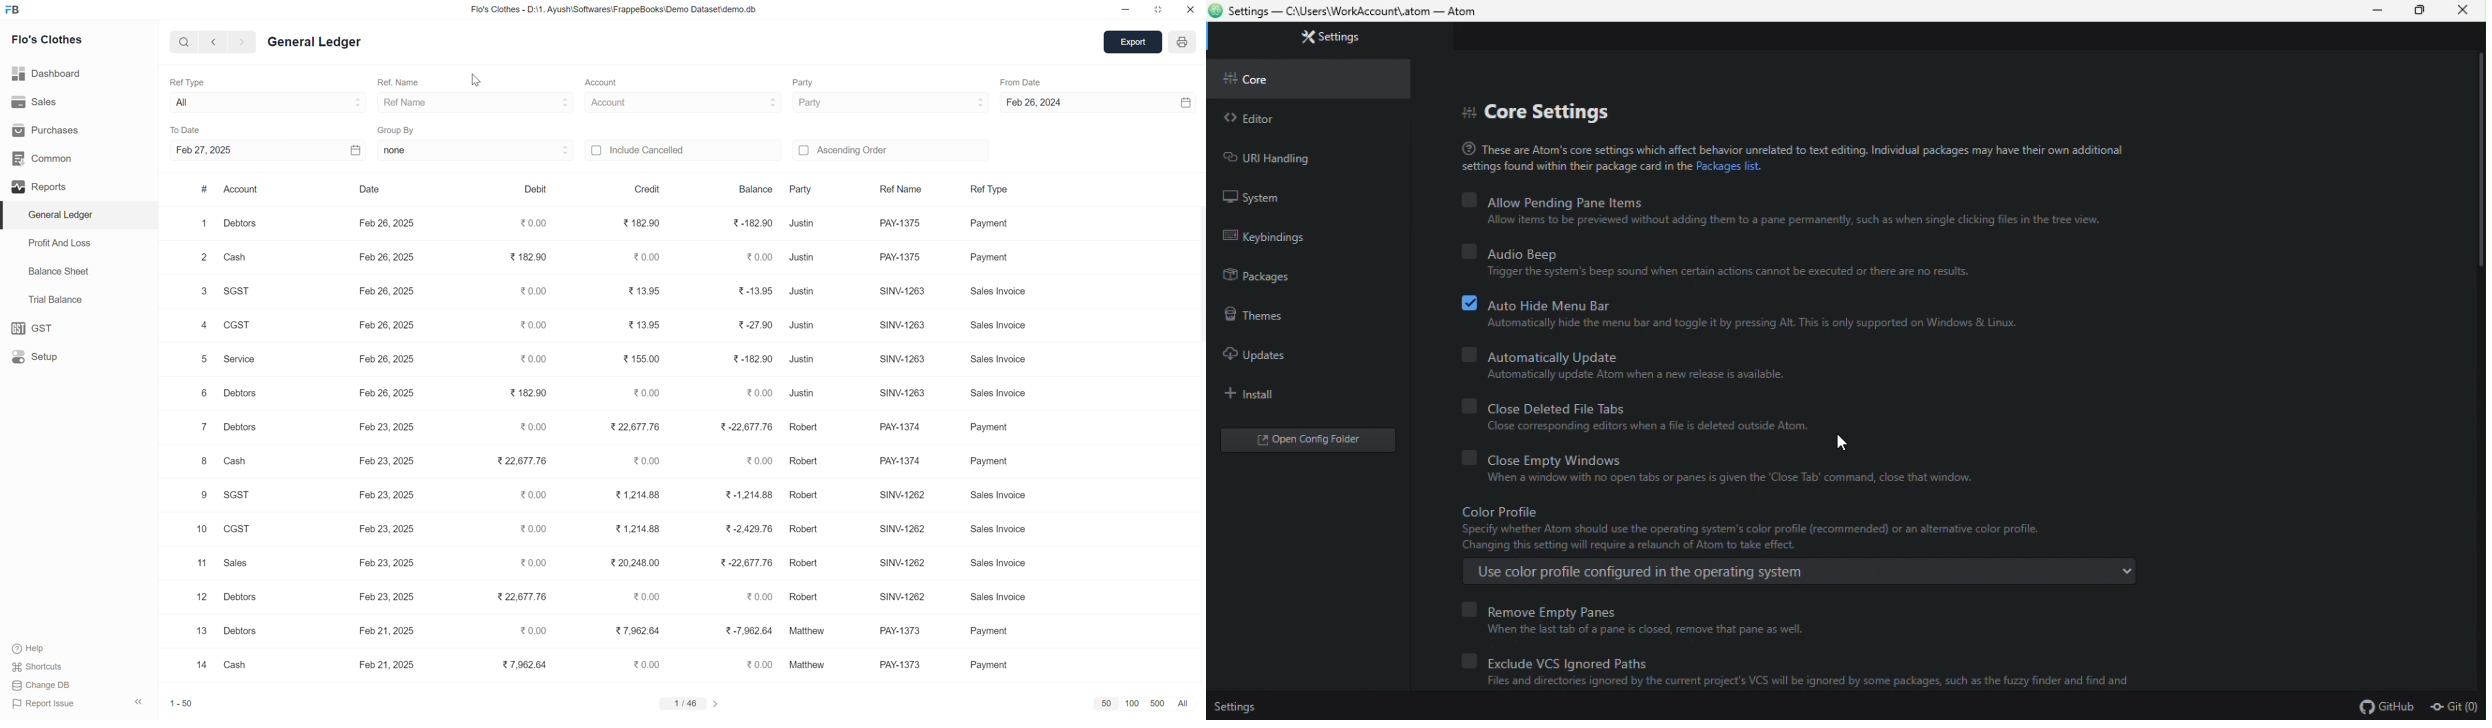  I want to click on 22,677.76, so click(525, 461).